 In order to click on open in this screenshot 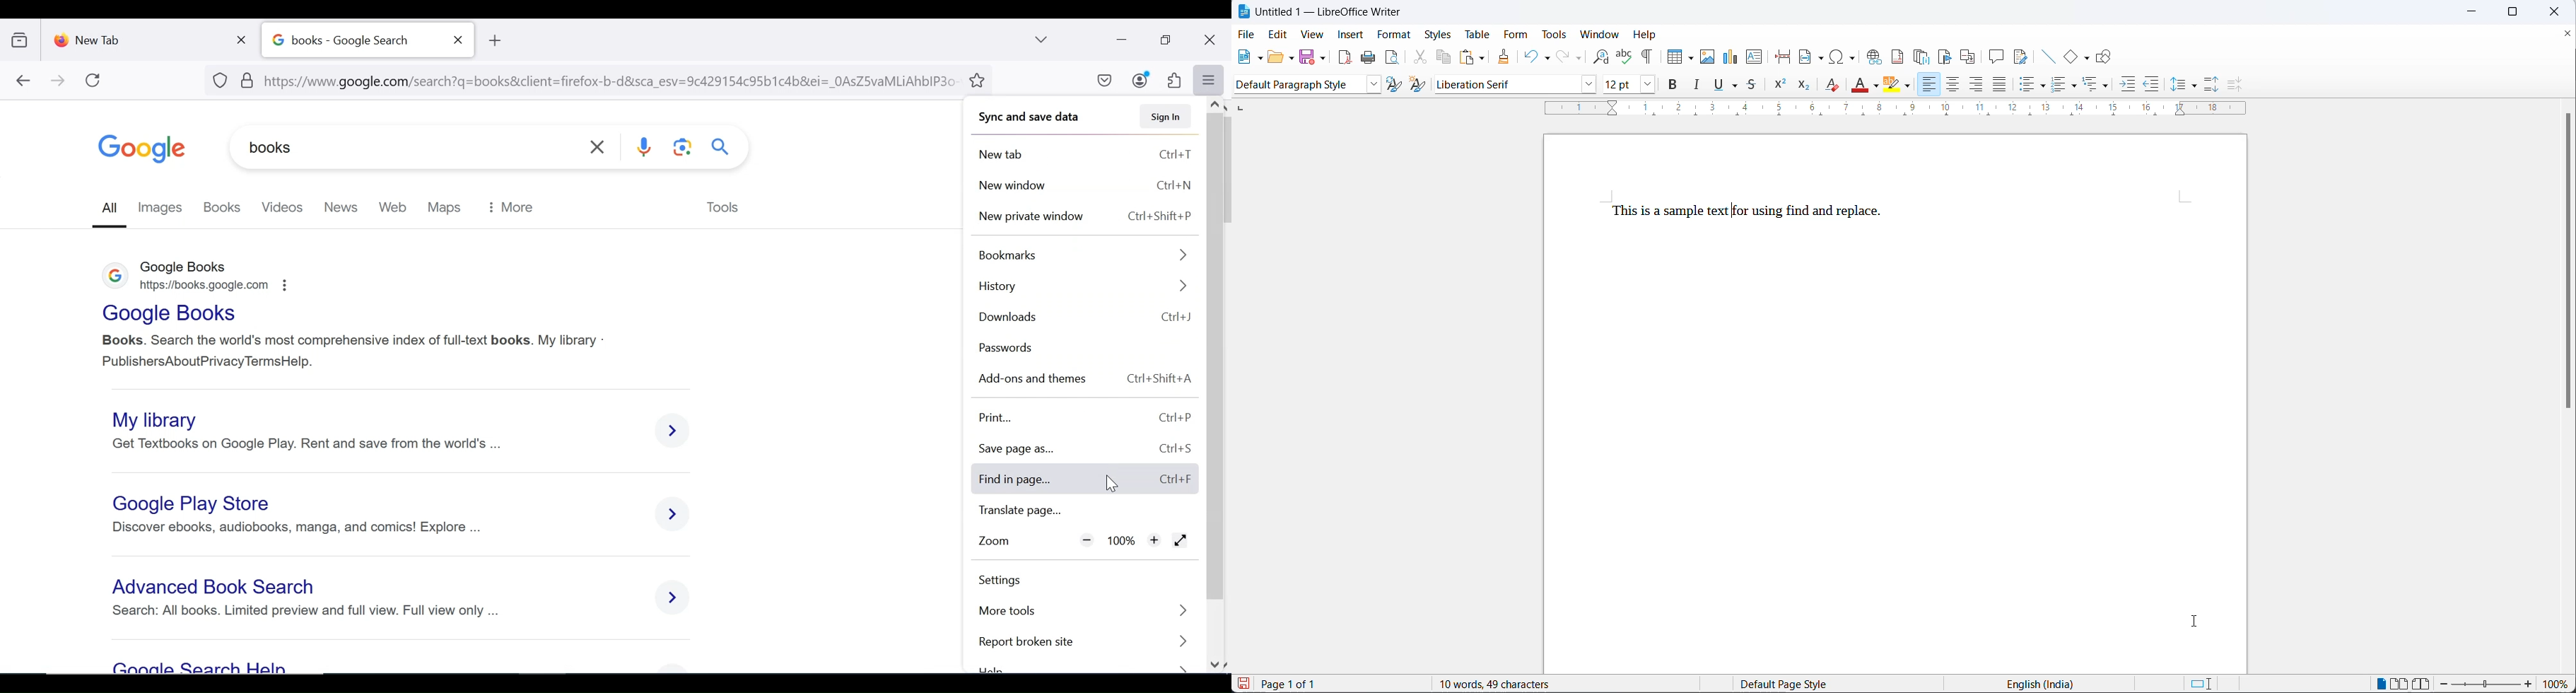, I will do `click(1275, 59)`.